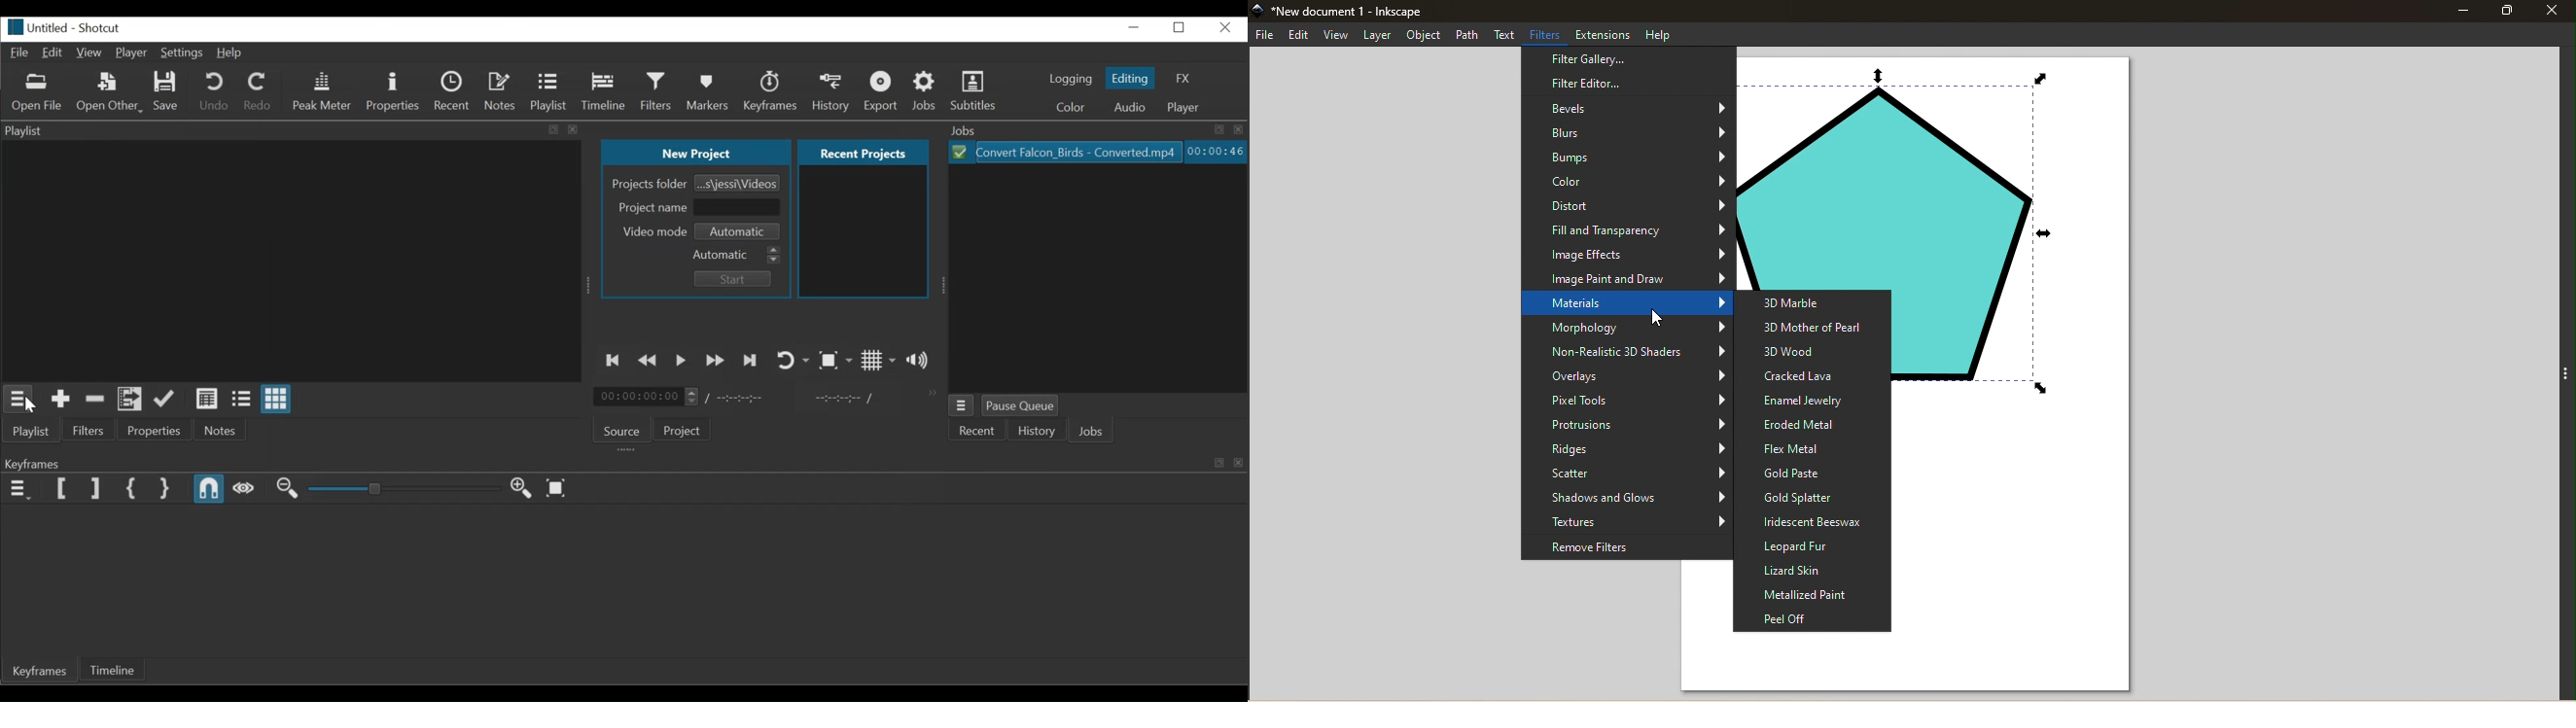 This screenshot has width=2576, height=728. Describe the element at coordinates (918, 361) in the screenshot. I see `Show the volume control` at that location.